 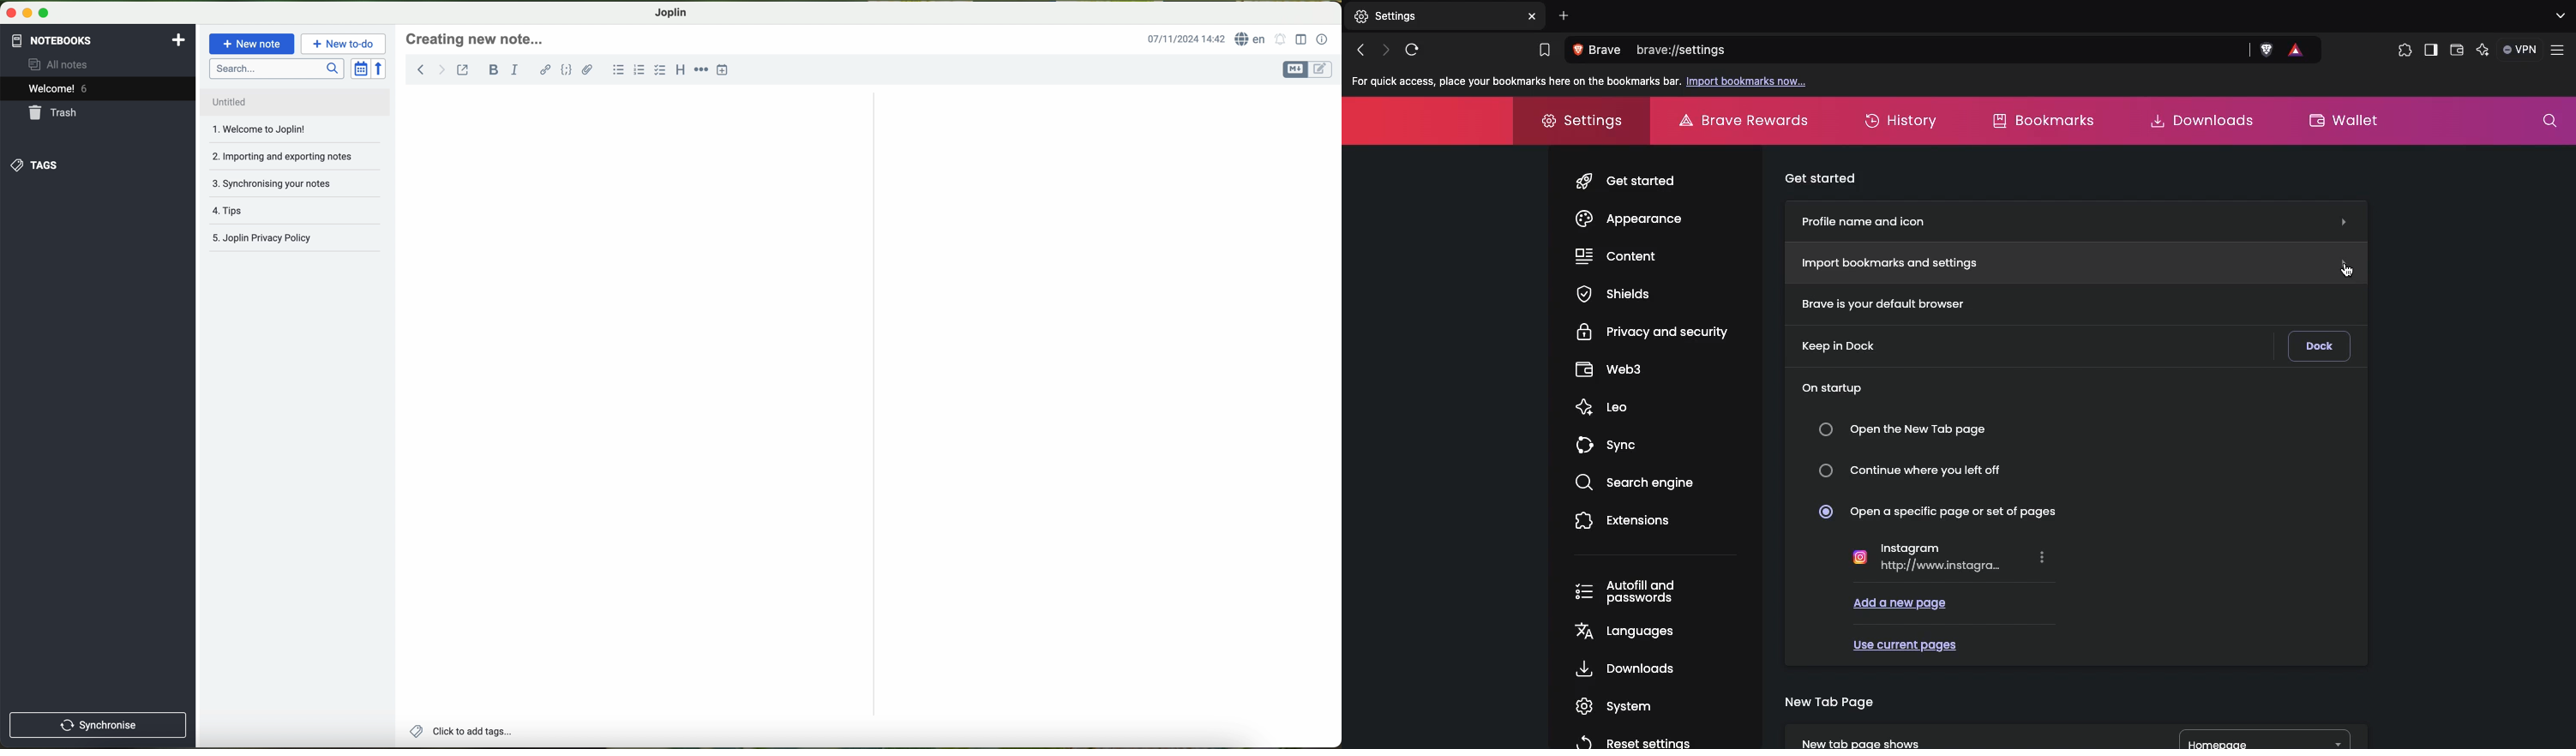 What do you see at coordinates (460, 733) in the screenshot?
I see `add tags` at bounding box center [460, 733].